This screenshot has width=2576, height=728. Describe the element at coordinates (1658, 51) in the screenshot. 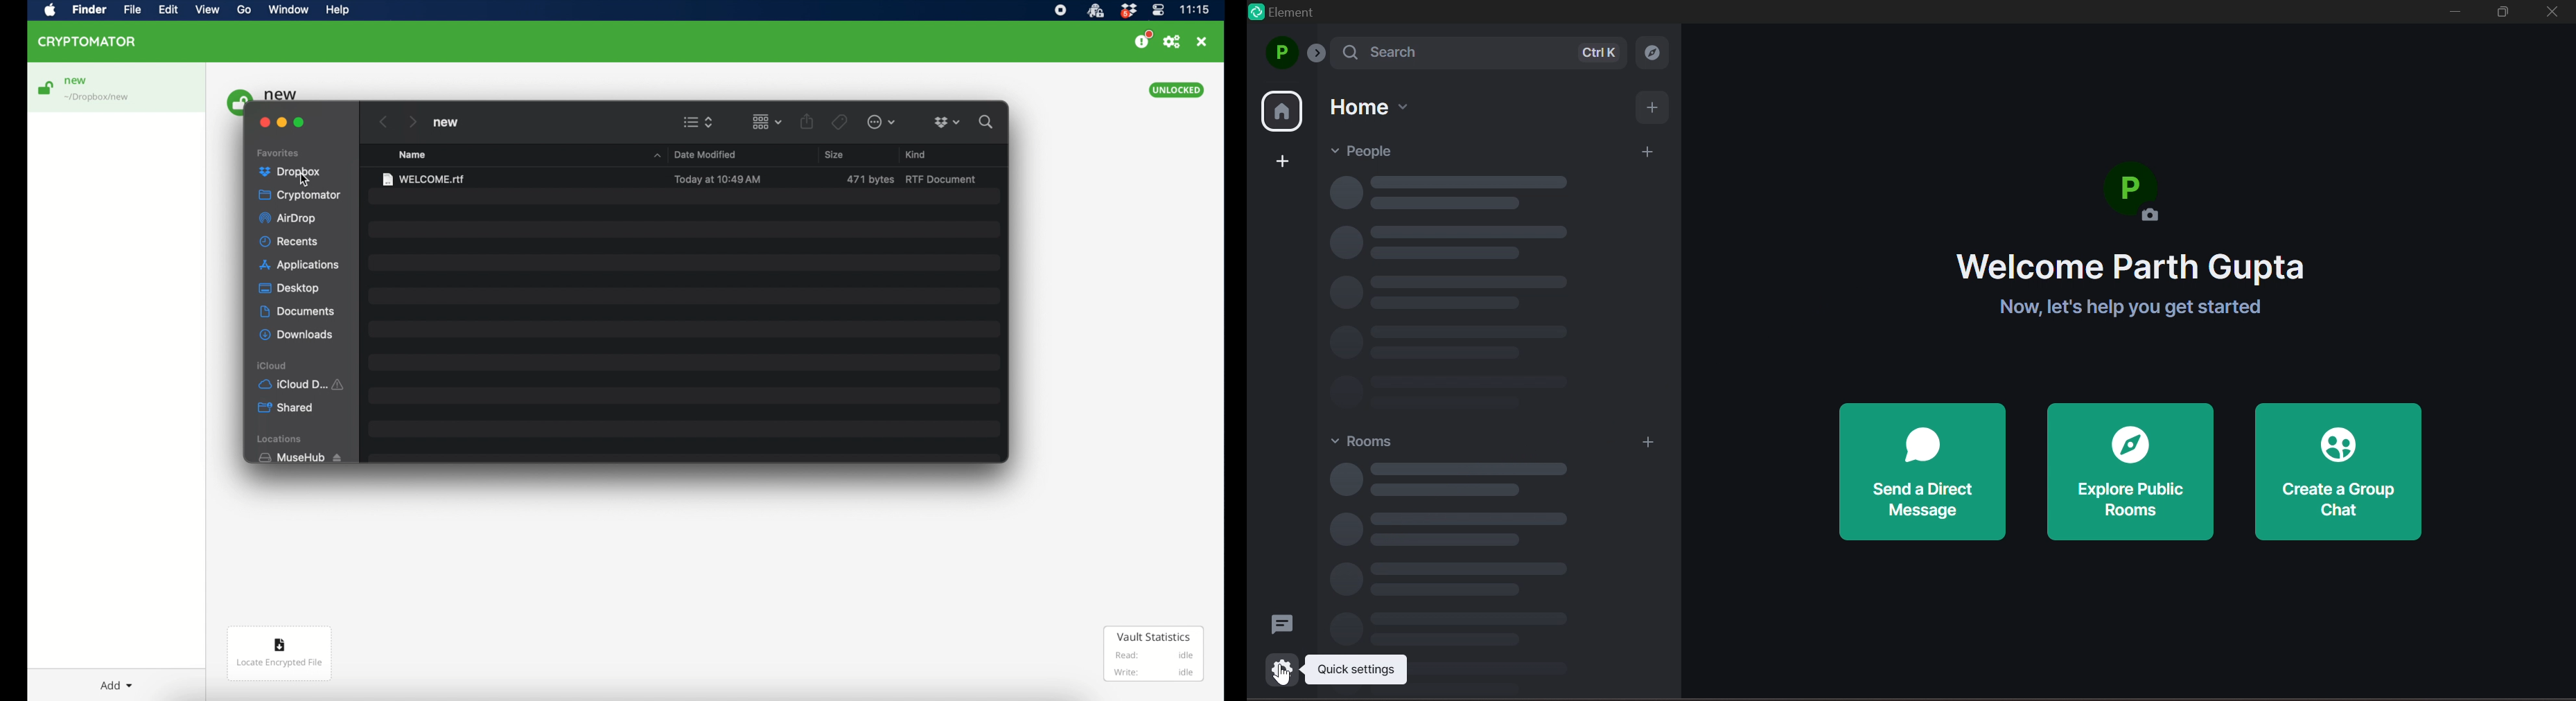

I see `search` at that location.